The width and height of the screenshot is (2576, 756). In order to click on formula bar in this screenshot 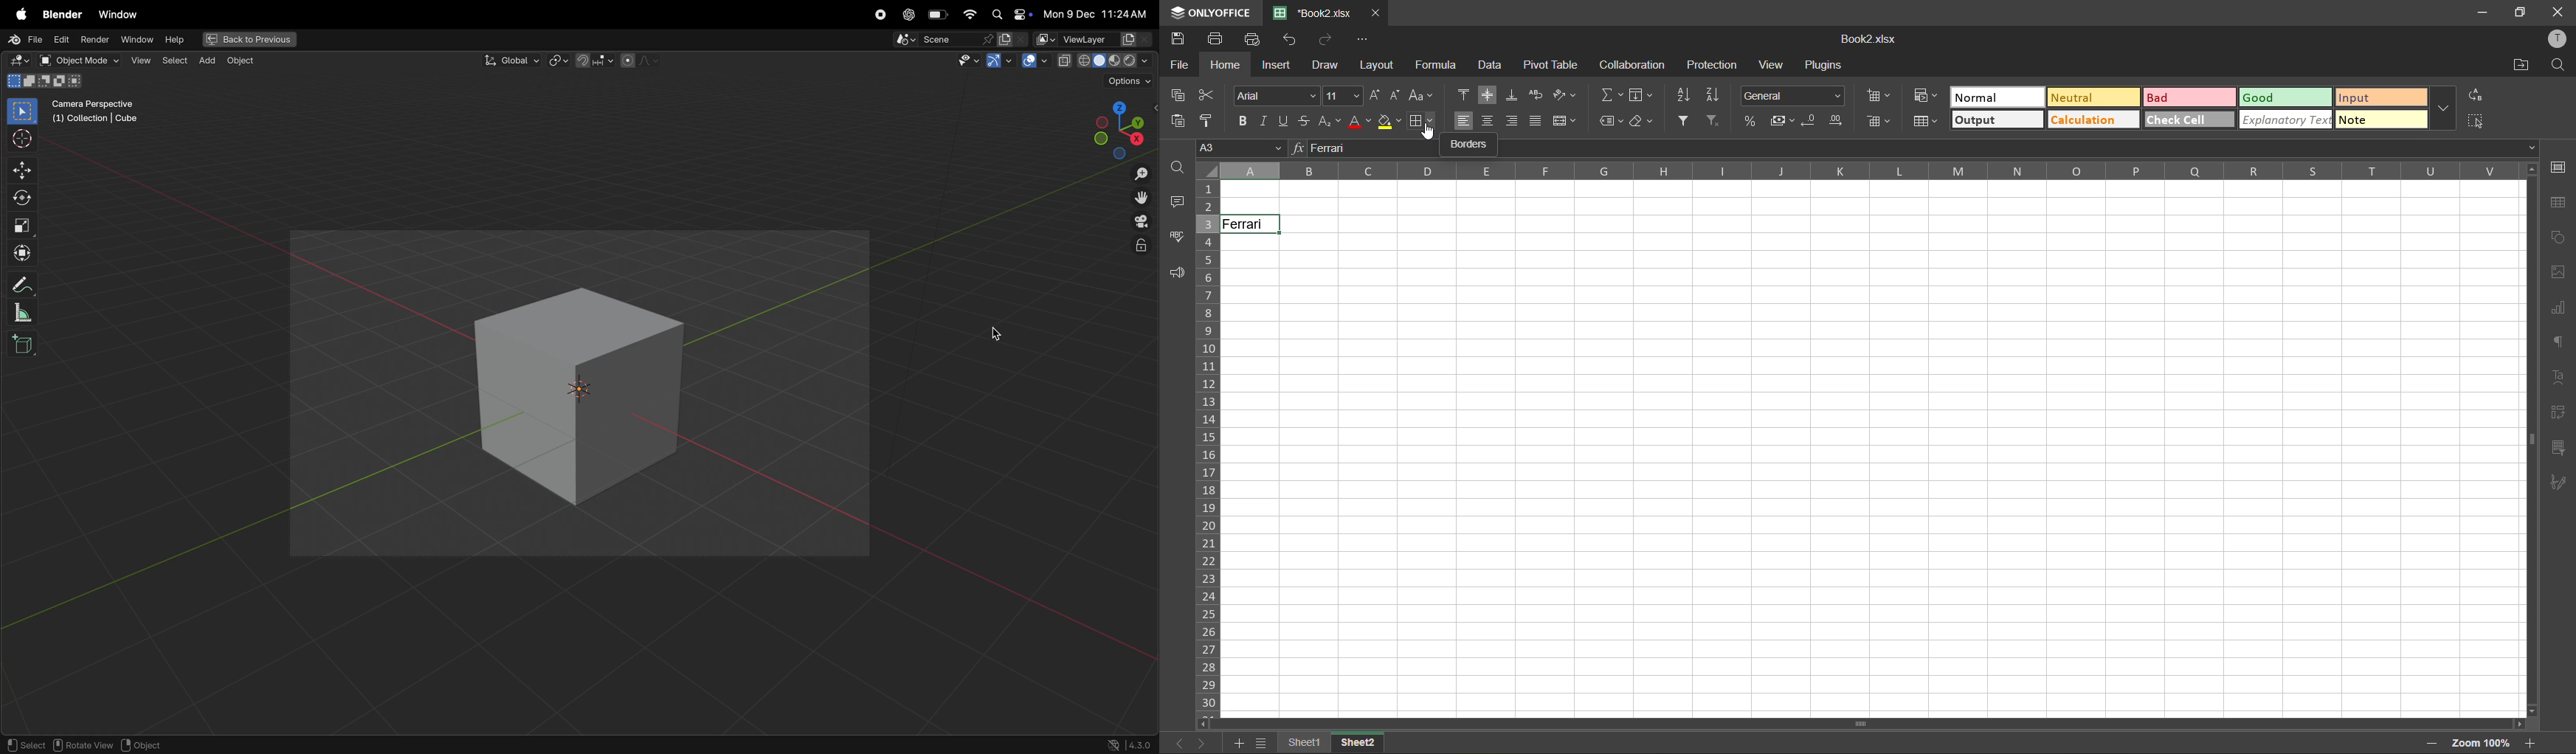, I will do `click(1914, 148)`.